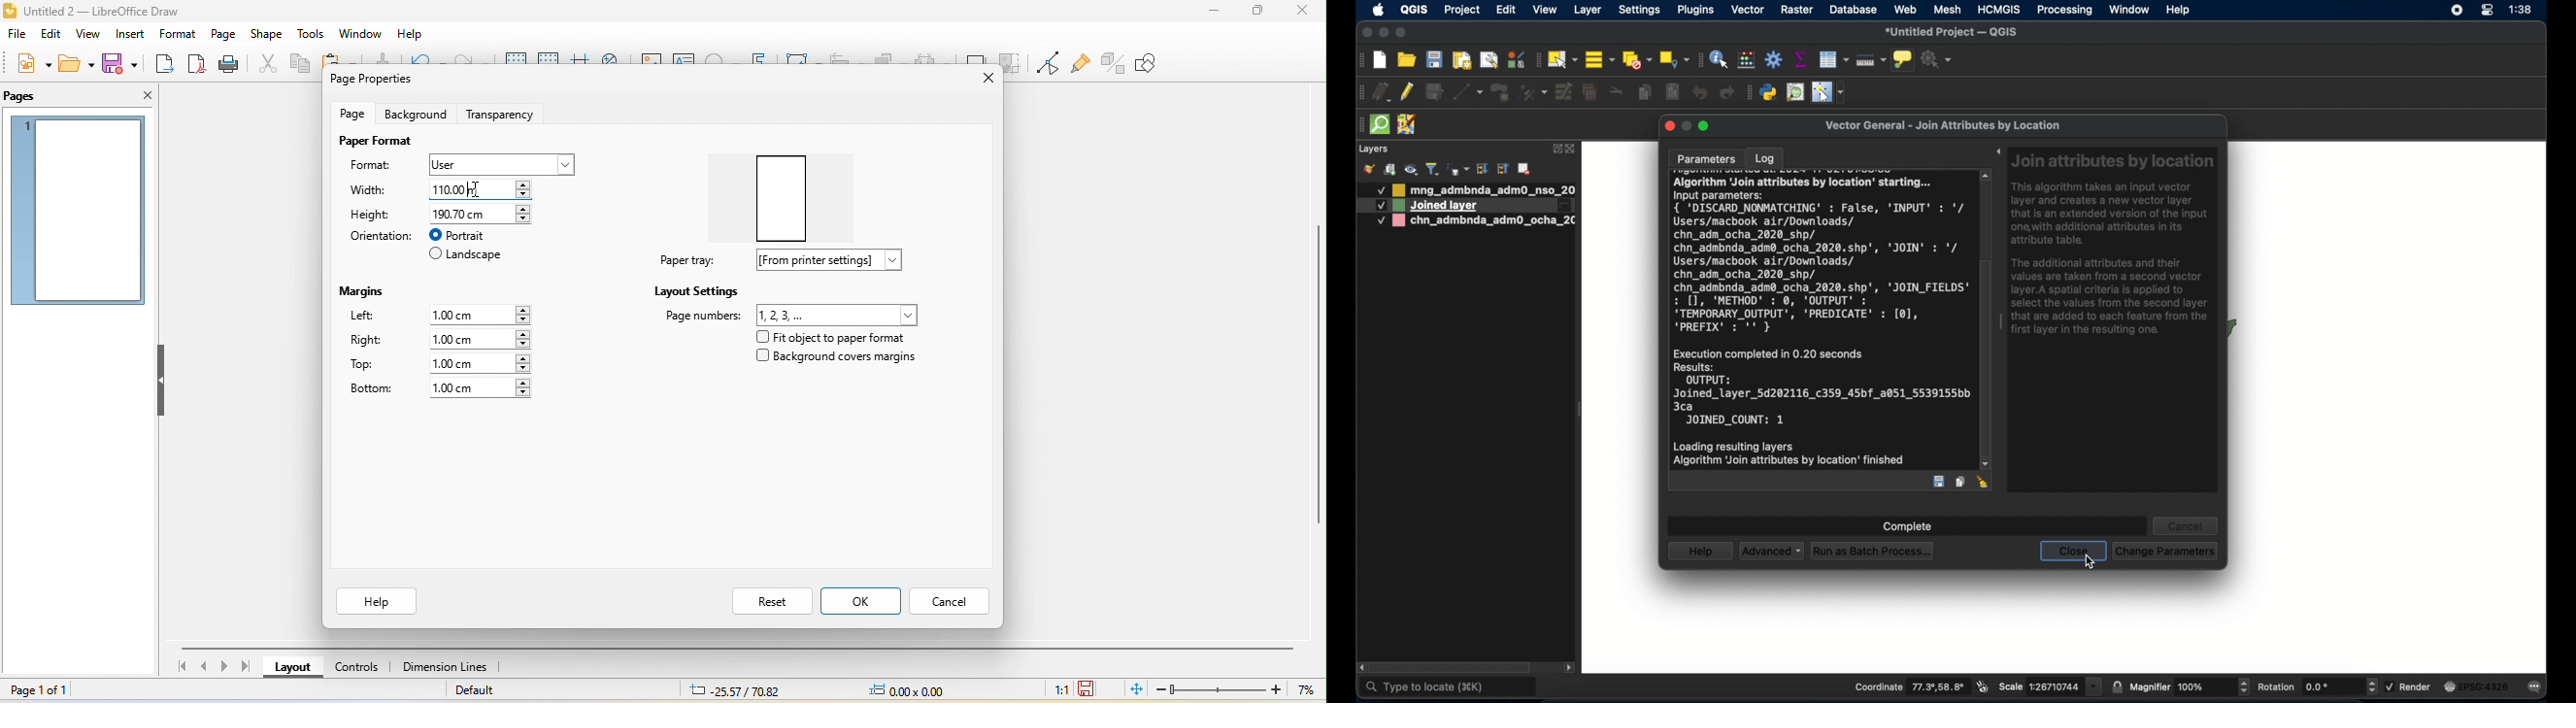 The height and width of the screenshot is (728, 2576). I want to click on 1:1, so click(1057, 688).